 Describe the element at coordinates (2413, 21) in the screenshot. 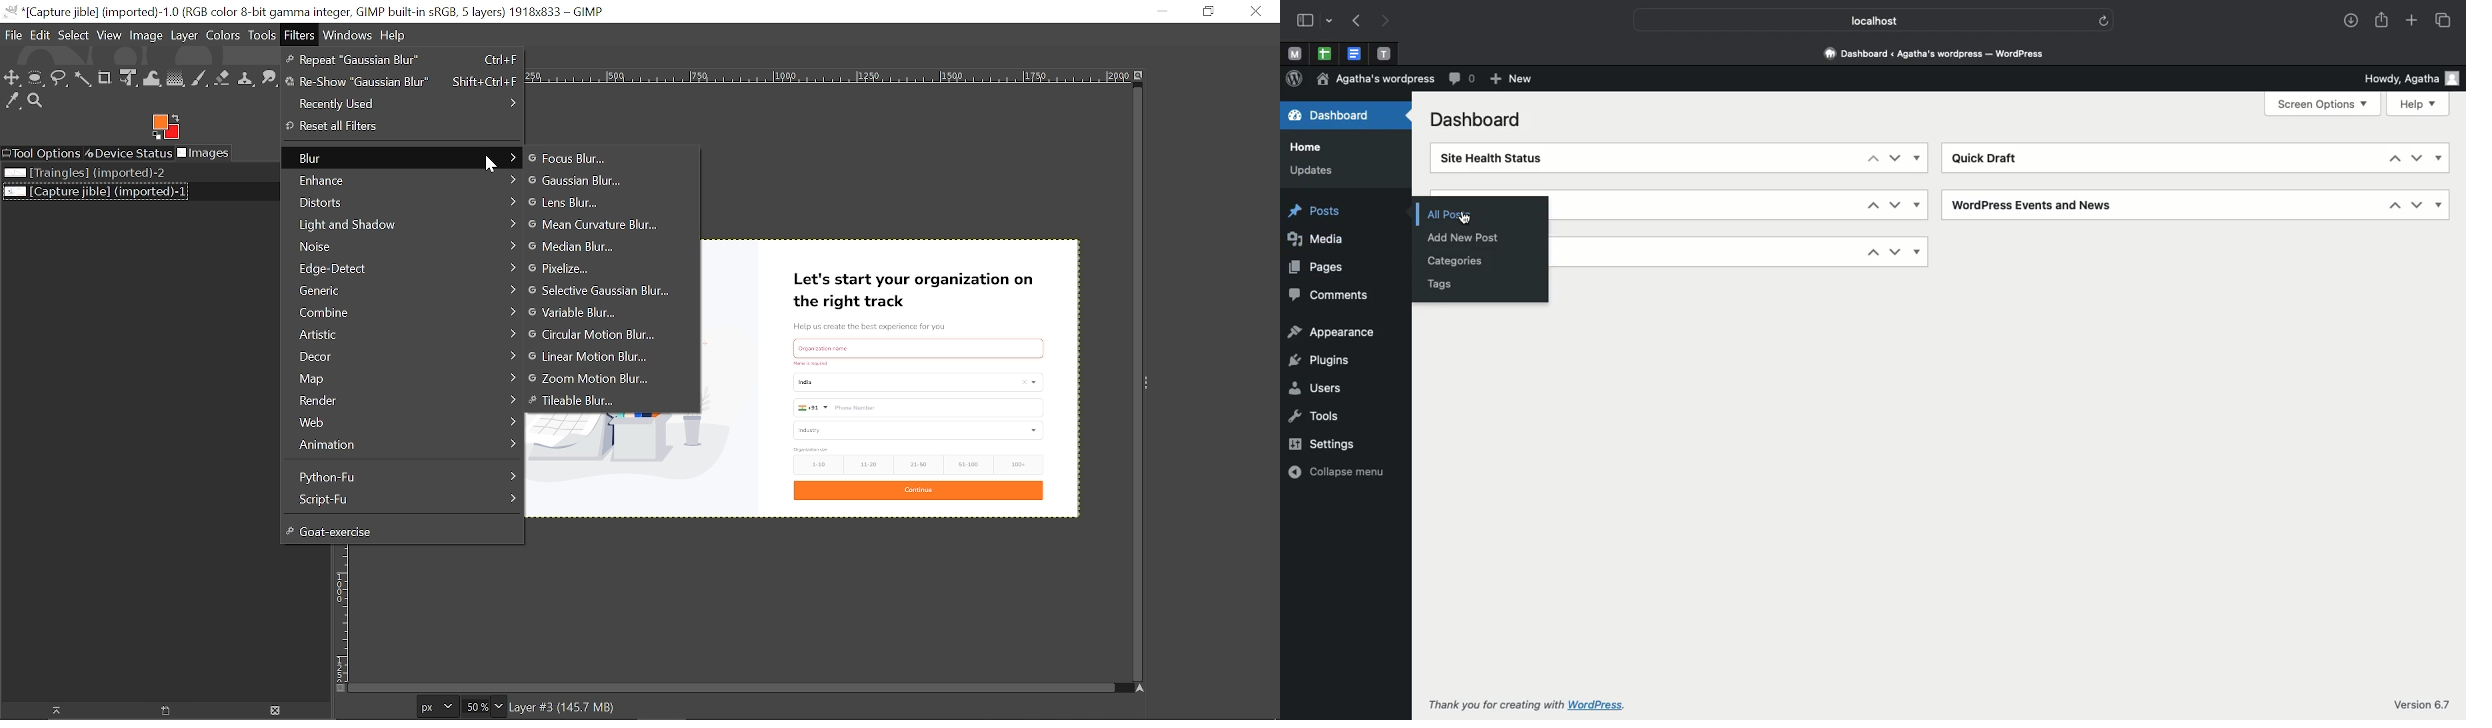

I see `Add new tab` at that location.